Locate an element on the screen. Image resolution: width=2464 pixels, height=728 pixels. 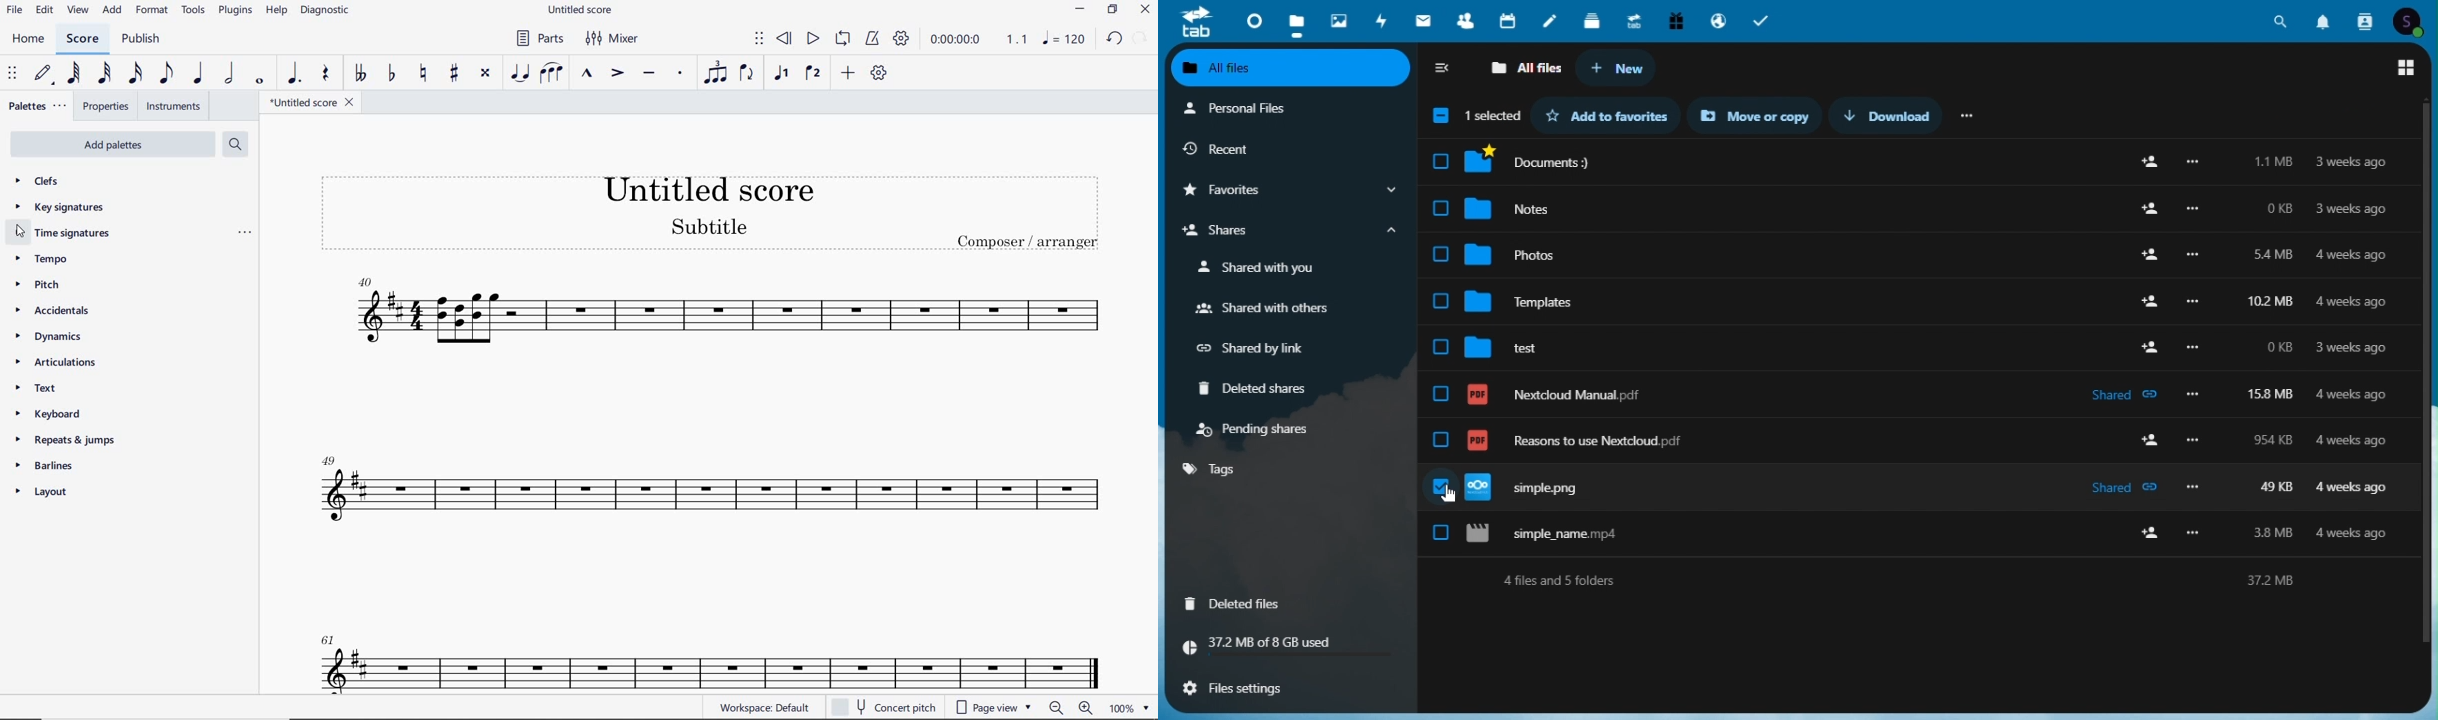
recent is located at coordinates (1287, 149).